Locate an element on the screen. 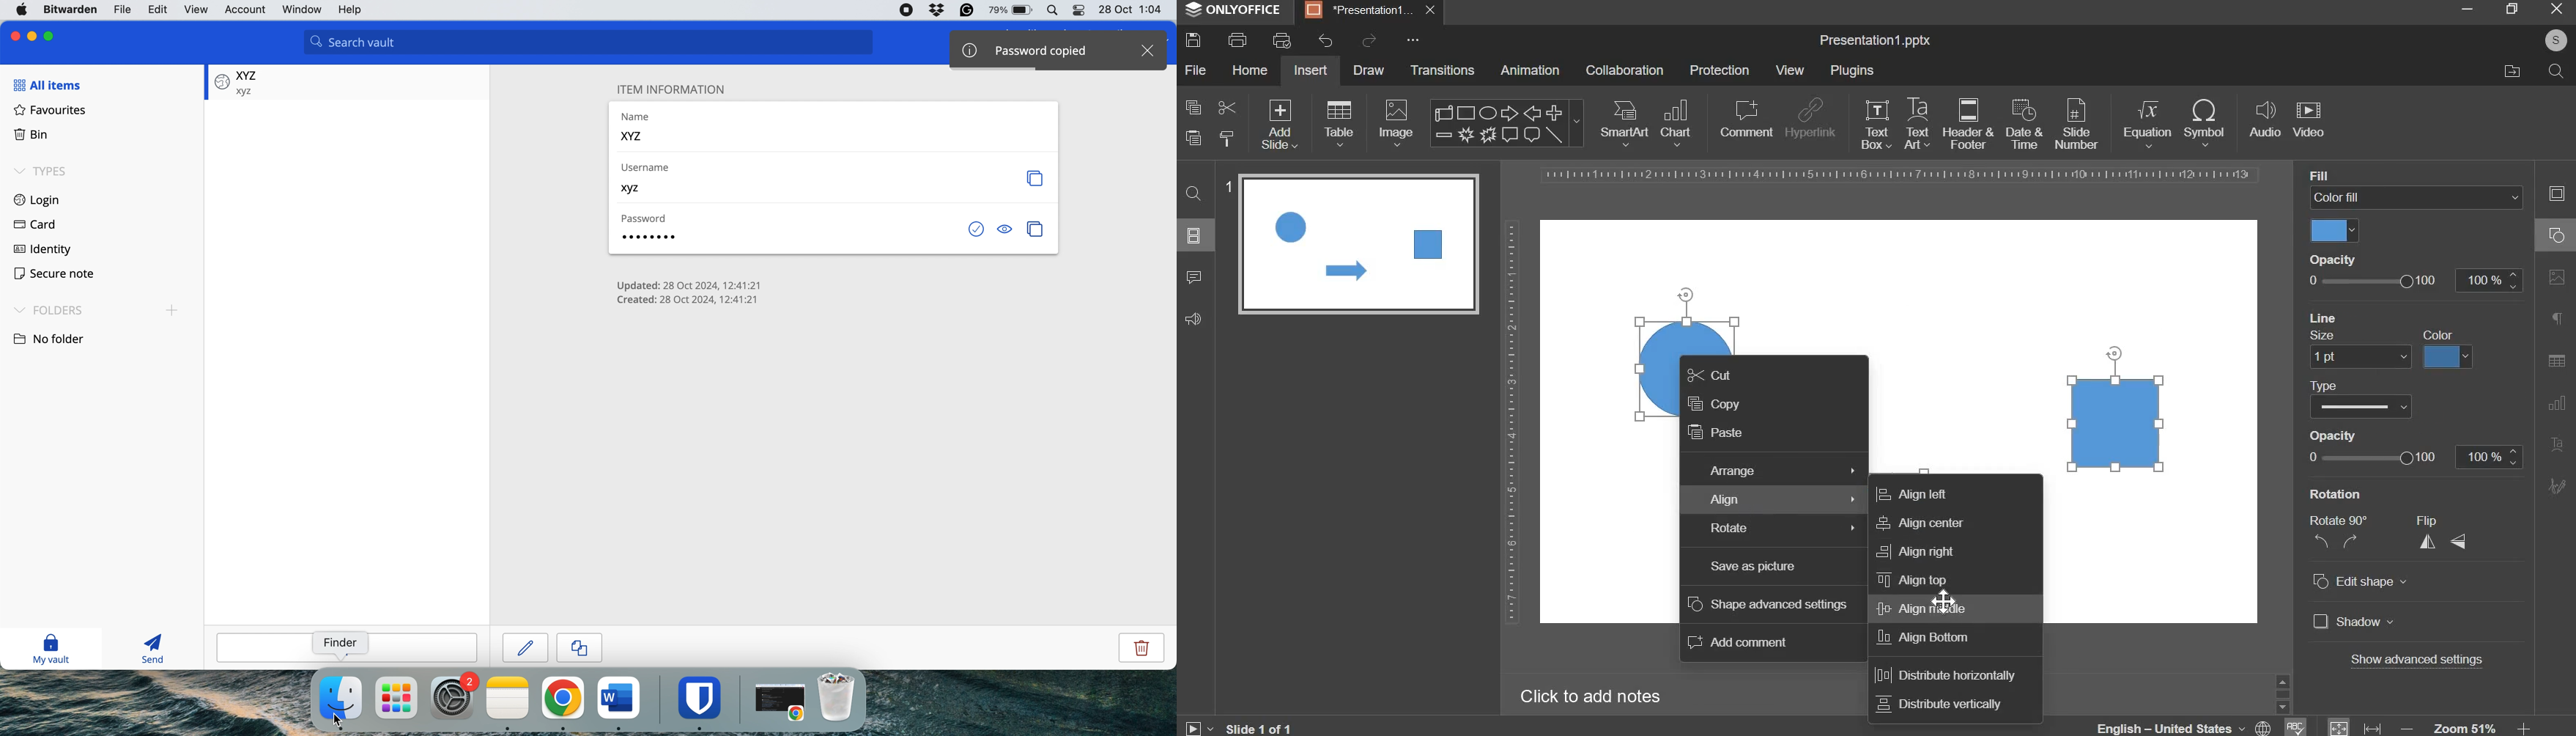 The image size is (2576, 756). bitwarden is located at coordinates (72, 10).